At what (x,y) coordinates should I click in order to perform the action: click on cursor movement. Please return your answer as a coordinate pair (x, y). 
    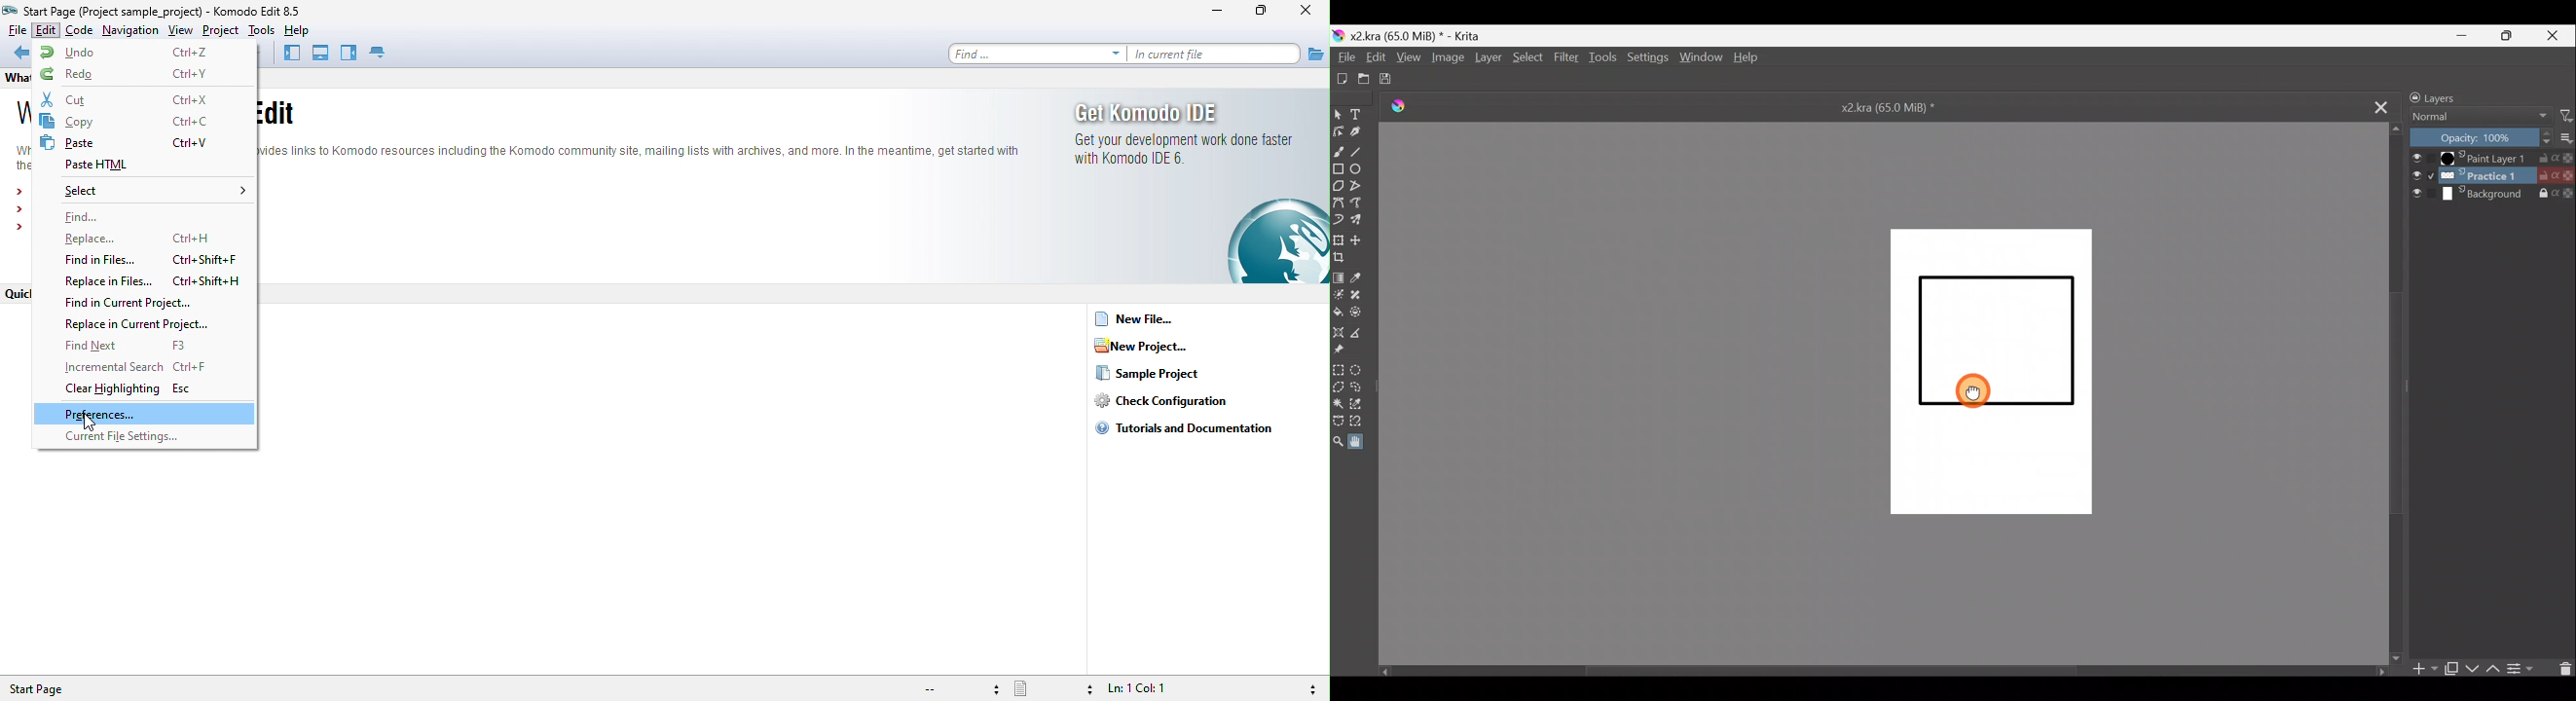
    Looking at the image, I should click on (90, 424).